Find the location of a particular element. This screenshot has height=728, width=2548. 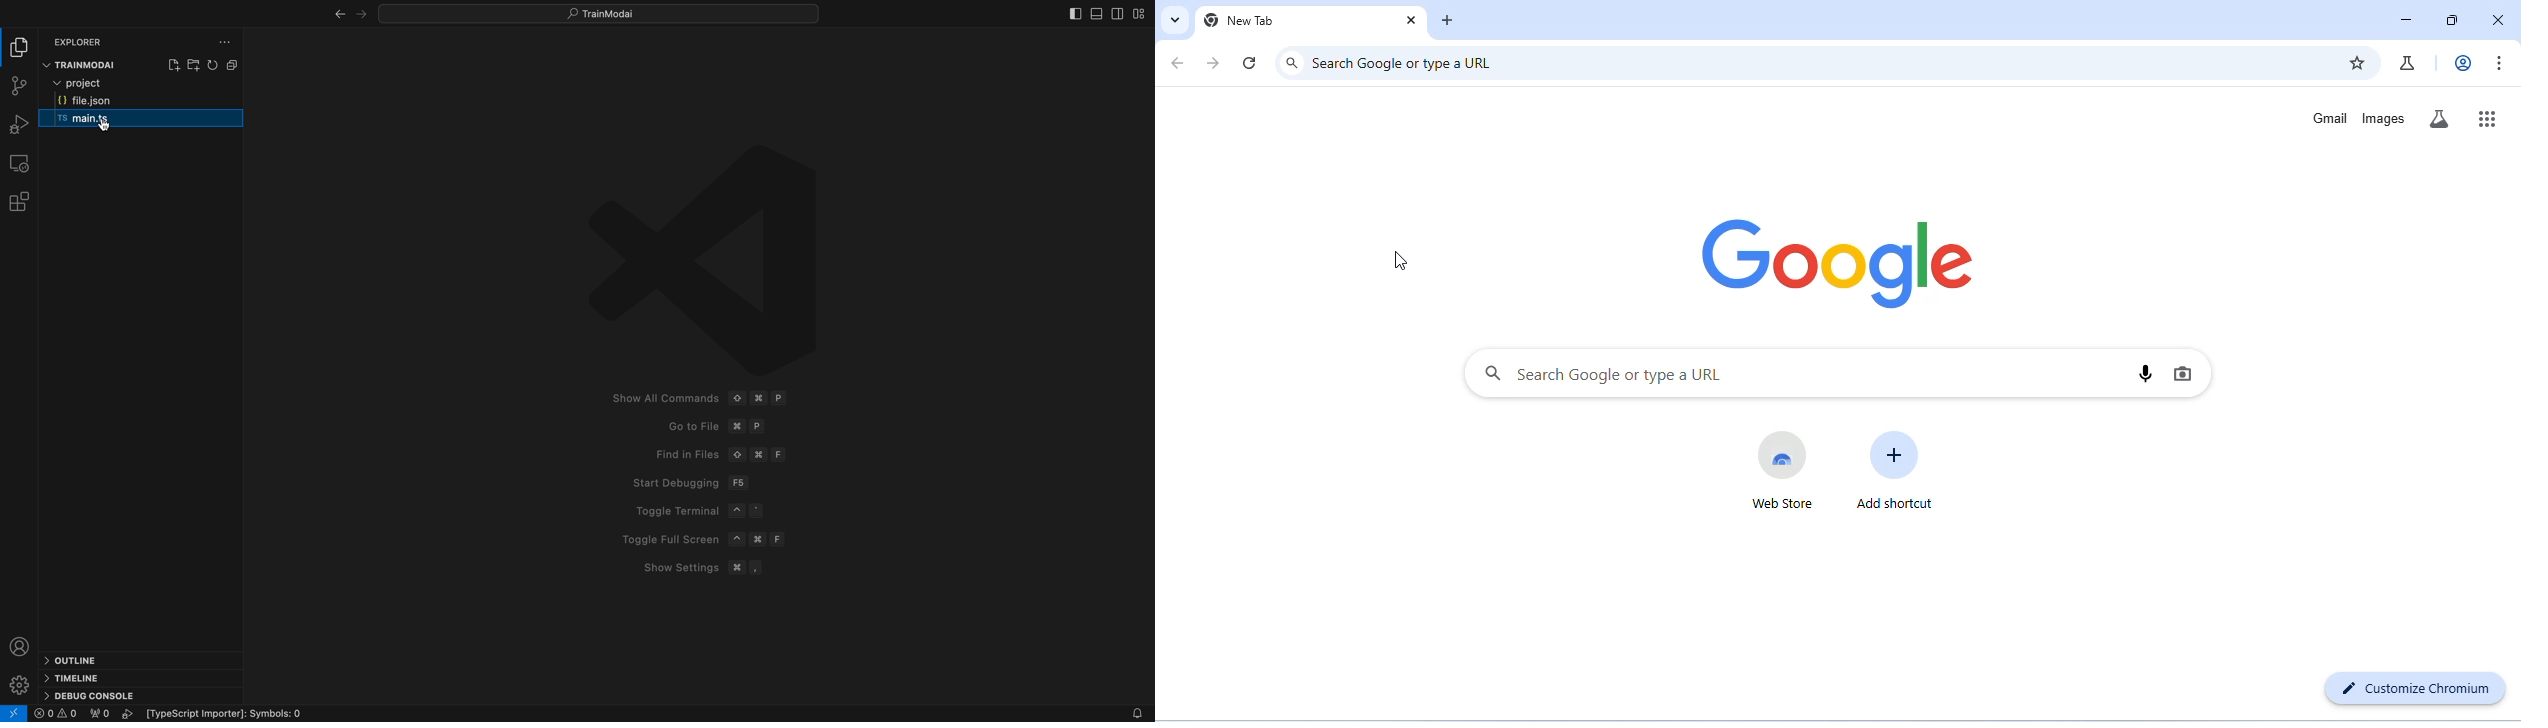

minimize is located at coordinates (2408, 19).